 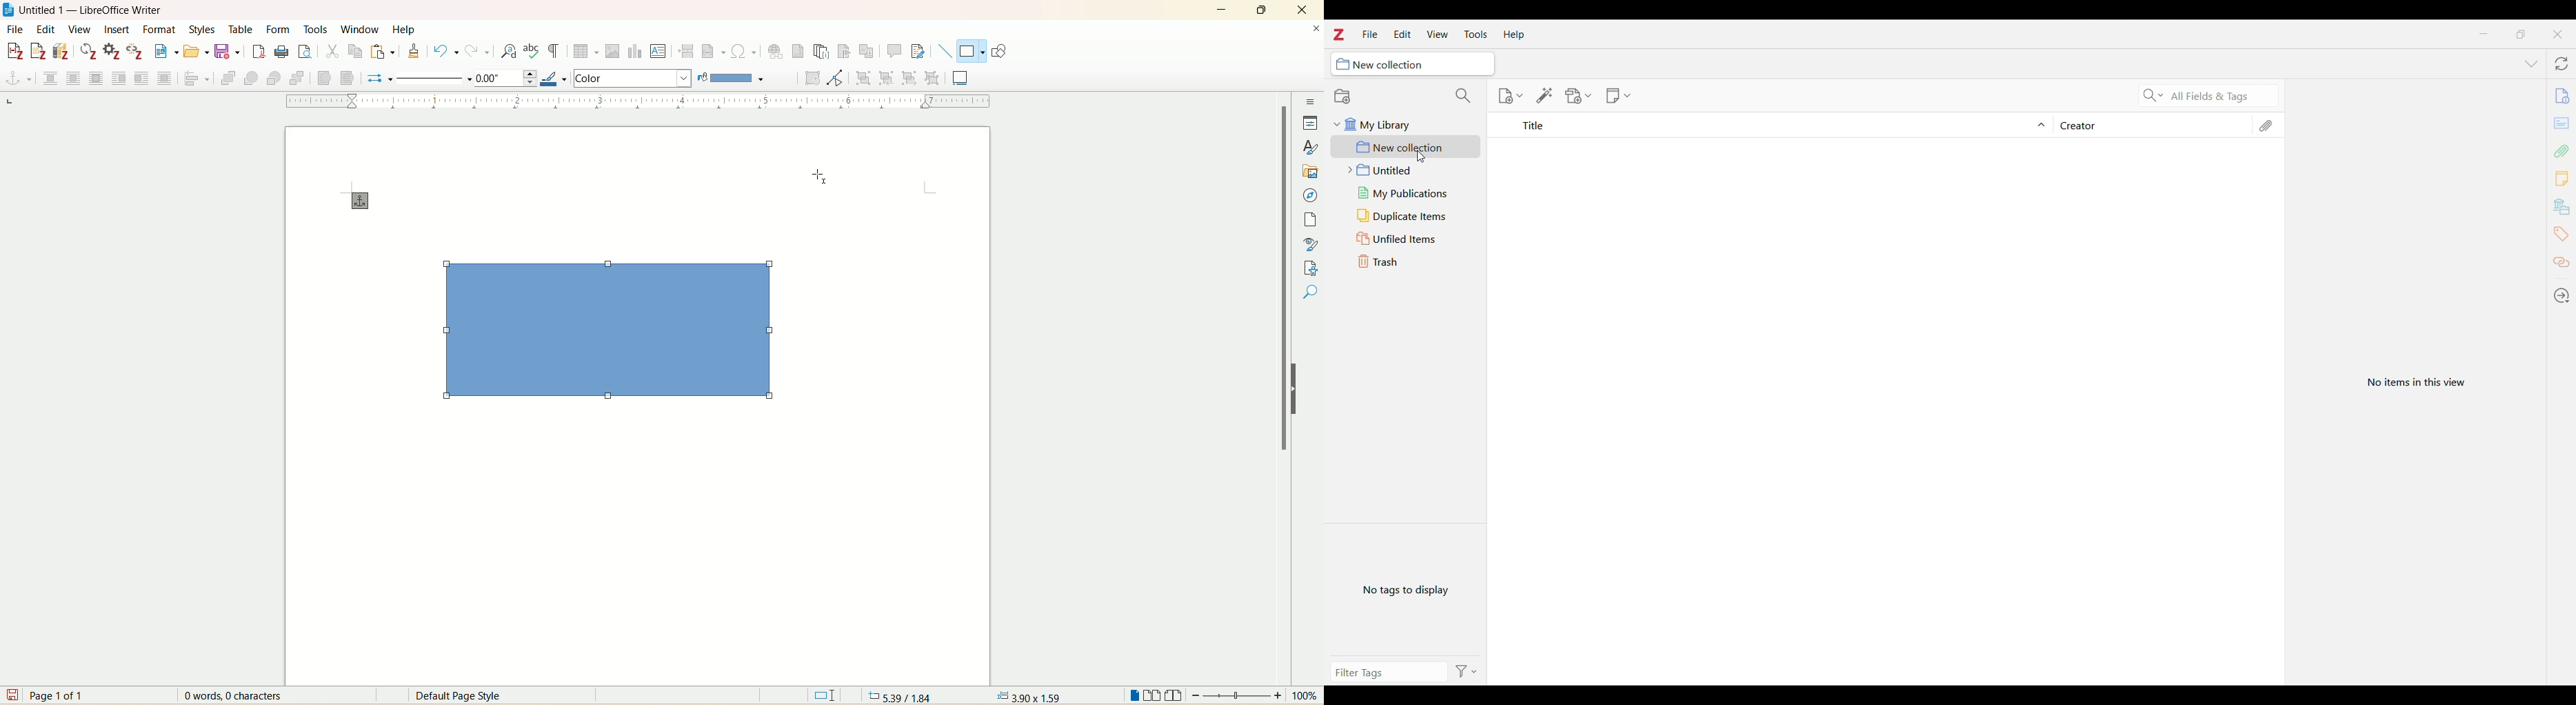 I want to click on Add item/s by identifier, so click(x=1545, y=96).